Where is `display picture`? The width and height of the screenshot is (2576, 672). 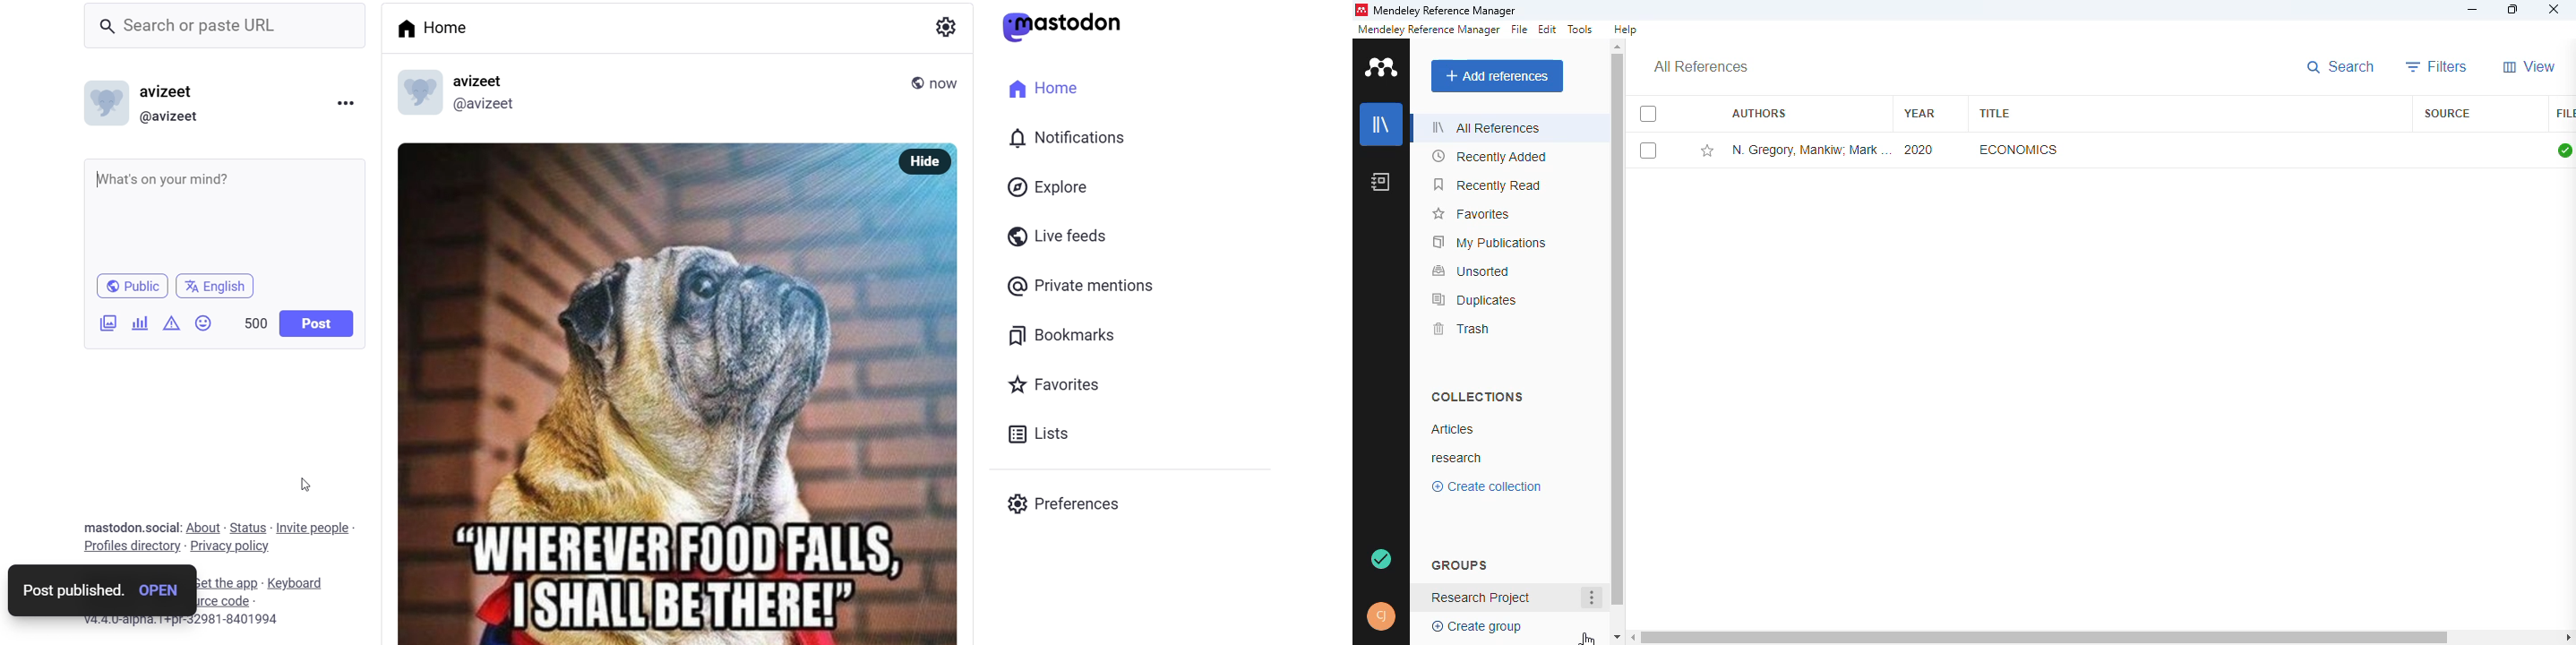 display picture is located at coordinates (417, 93).